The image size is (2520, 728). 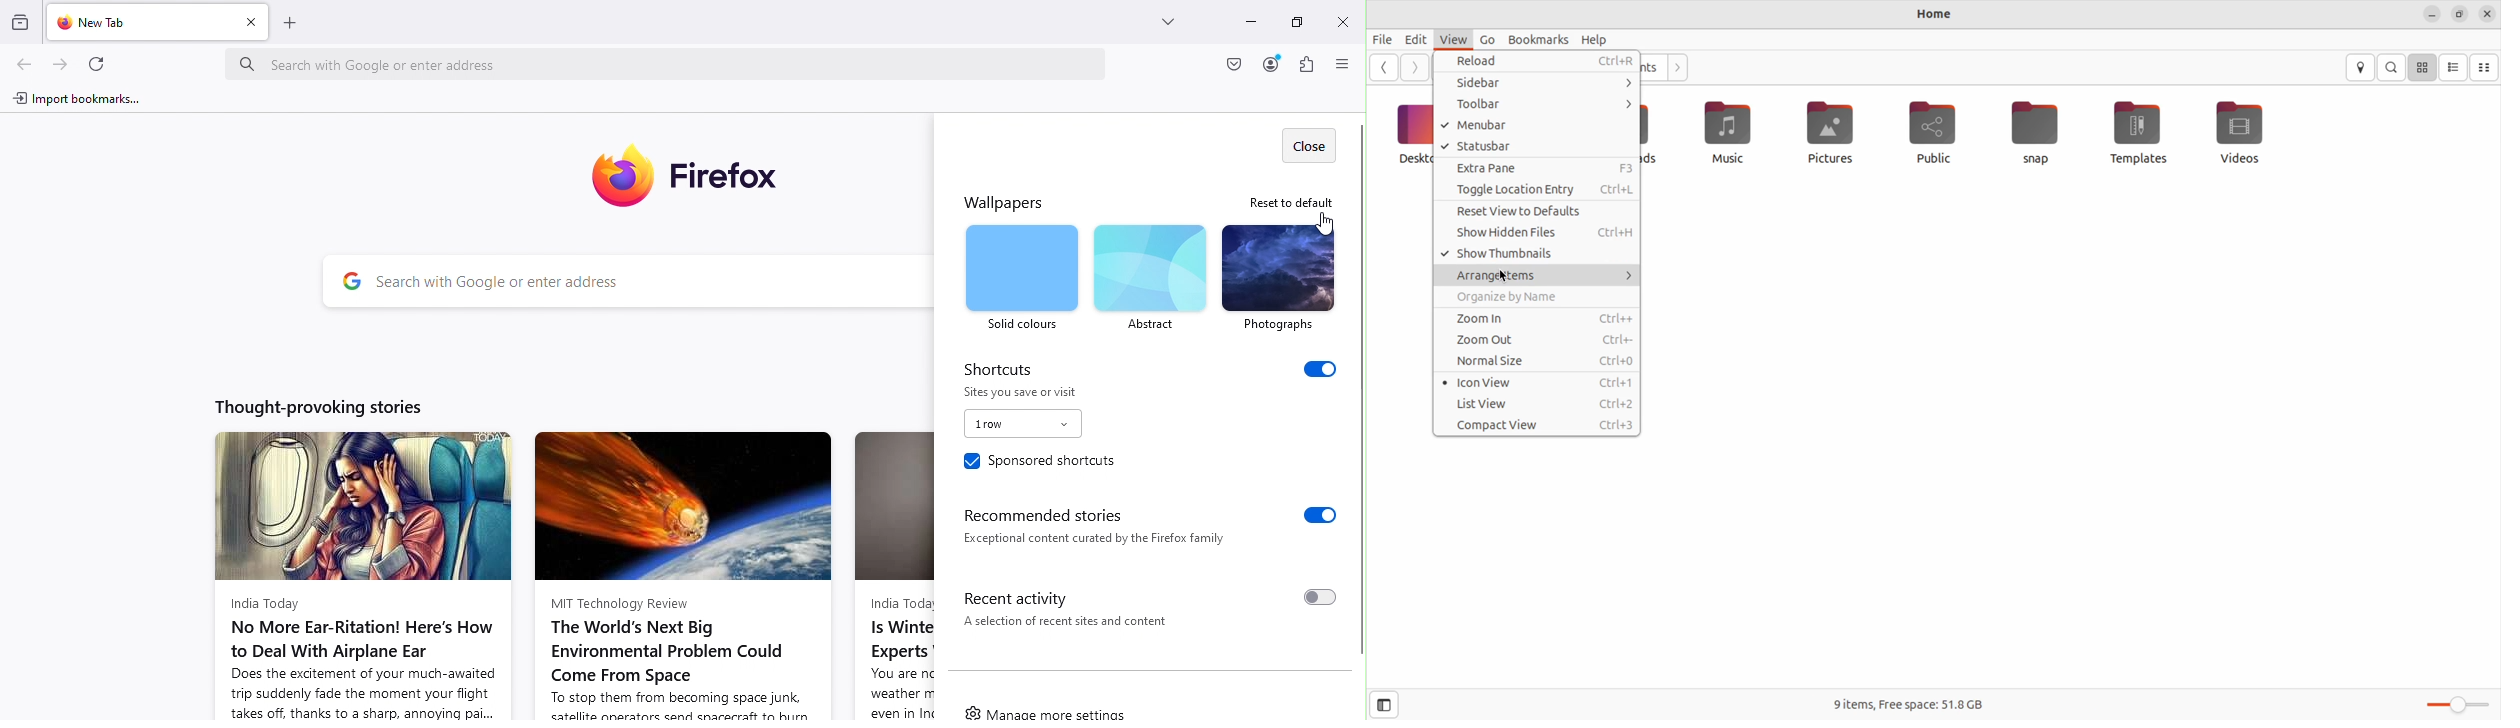 What do you see at coordinates (1537, 252) in the screenshot?
I see `show thumb nails` at bounding box center [1537, 252].